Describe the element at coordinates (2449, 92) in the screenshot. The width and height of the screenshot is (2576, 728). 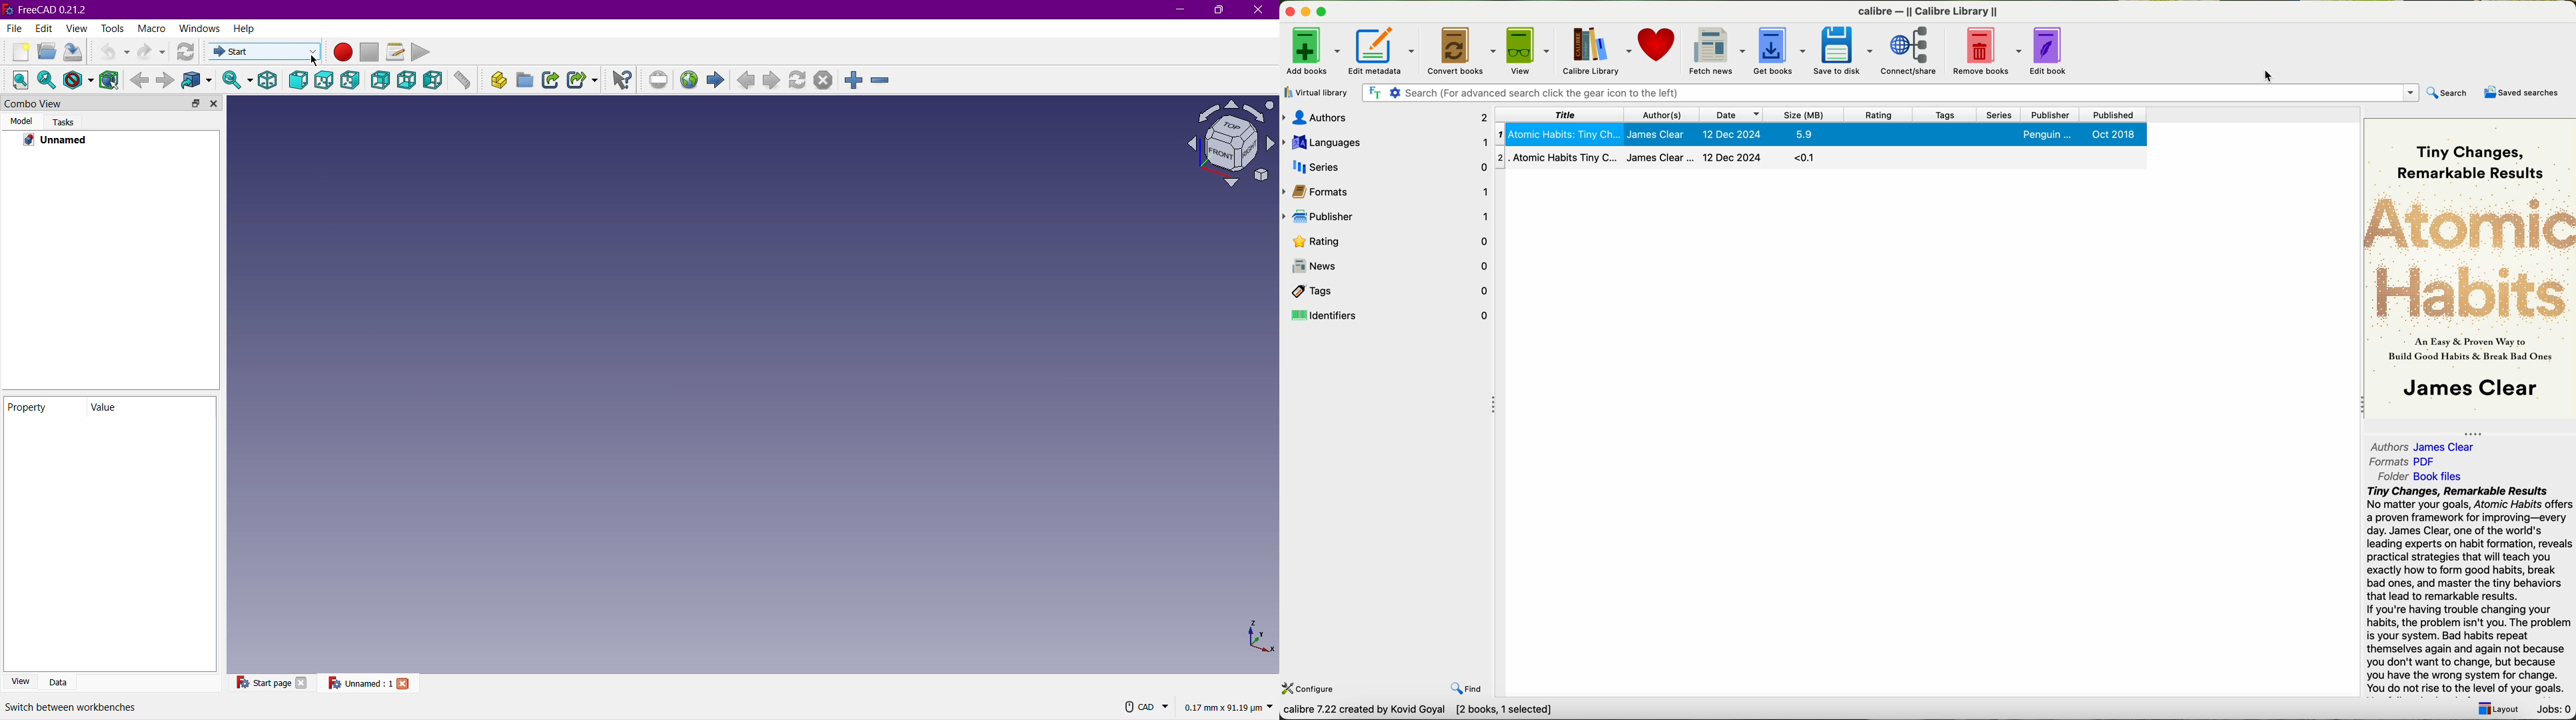
I see `search` at that location.